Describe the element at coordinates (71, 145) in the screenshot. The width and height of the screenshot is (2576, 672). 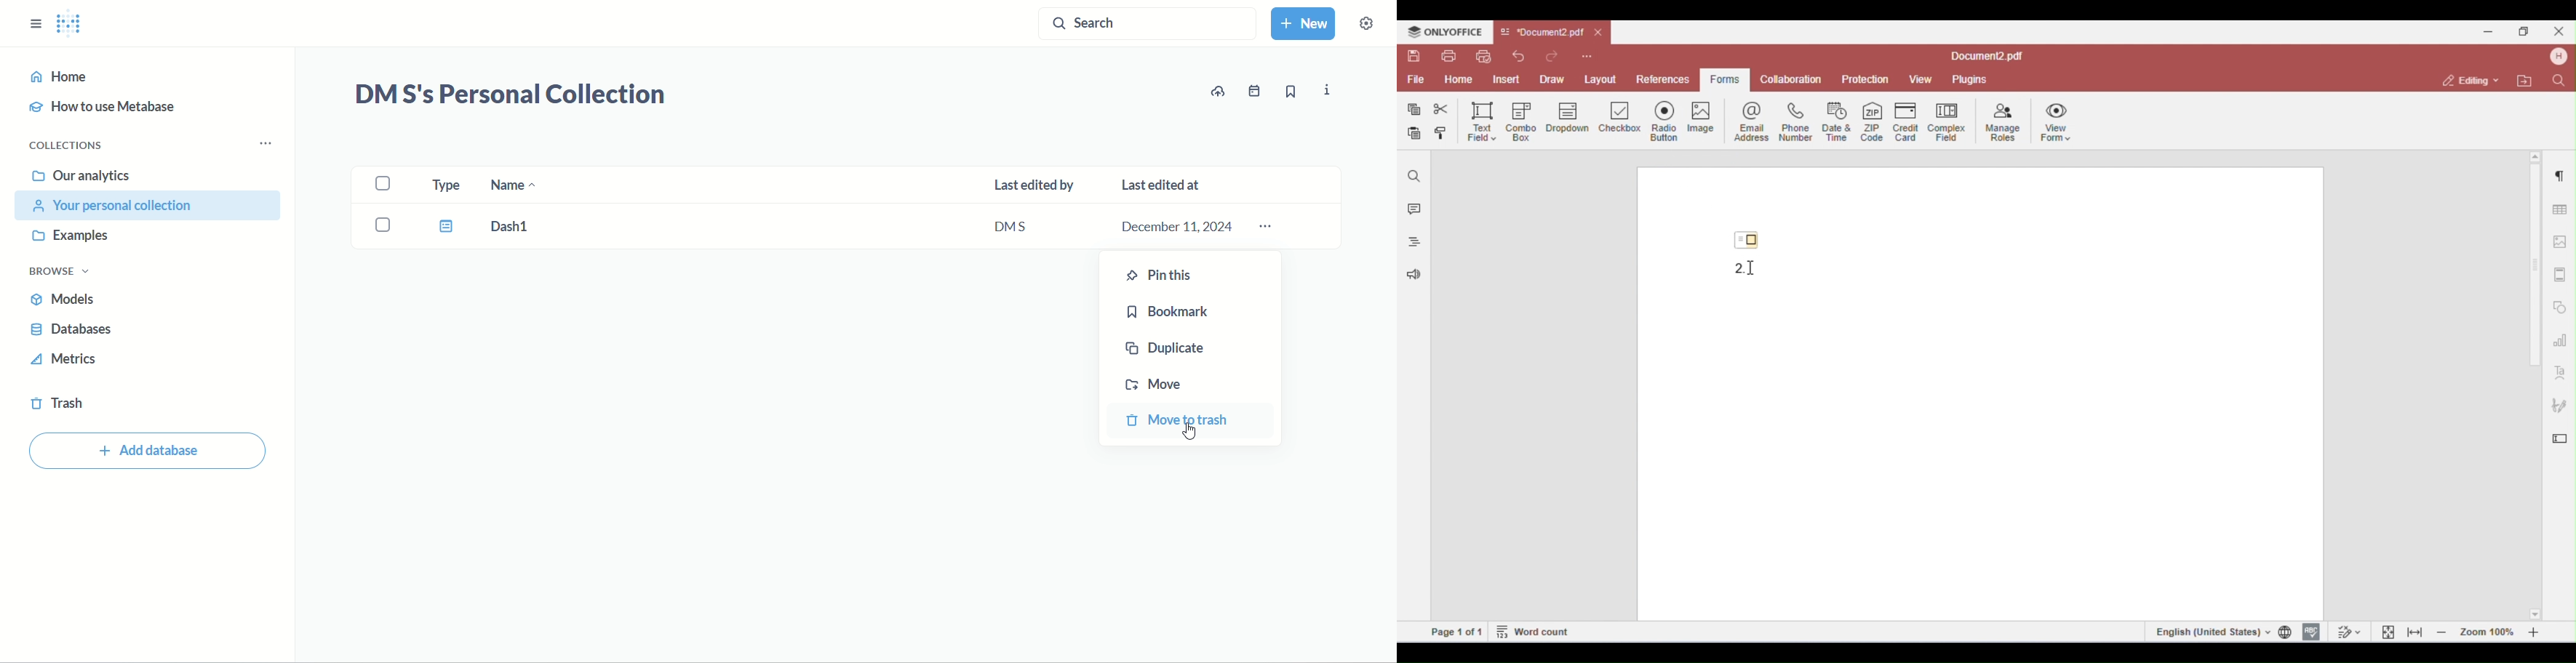
I see `collections` at that location.